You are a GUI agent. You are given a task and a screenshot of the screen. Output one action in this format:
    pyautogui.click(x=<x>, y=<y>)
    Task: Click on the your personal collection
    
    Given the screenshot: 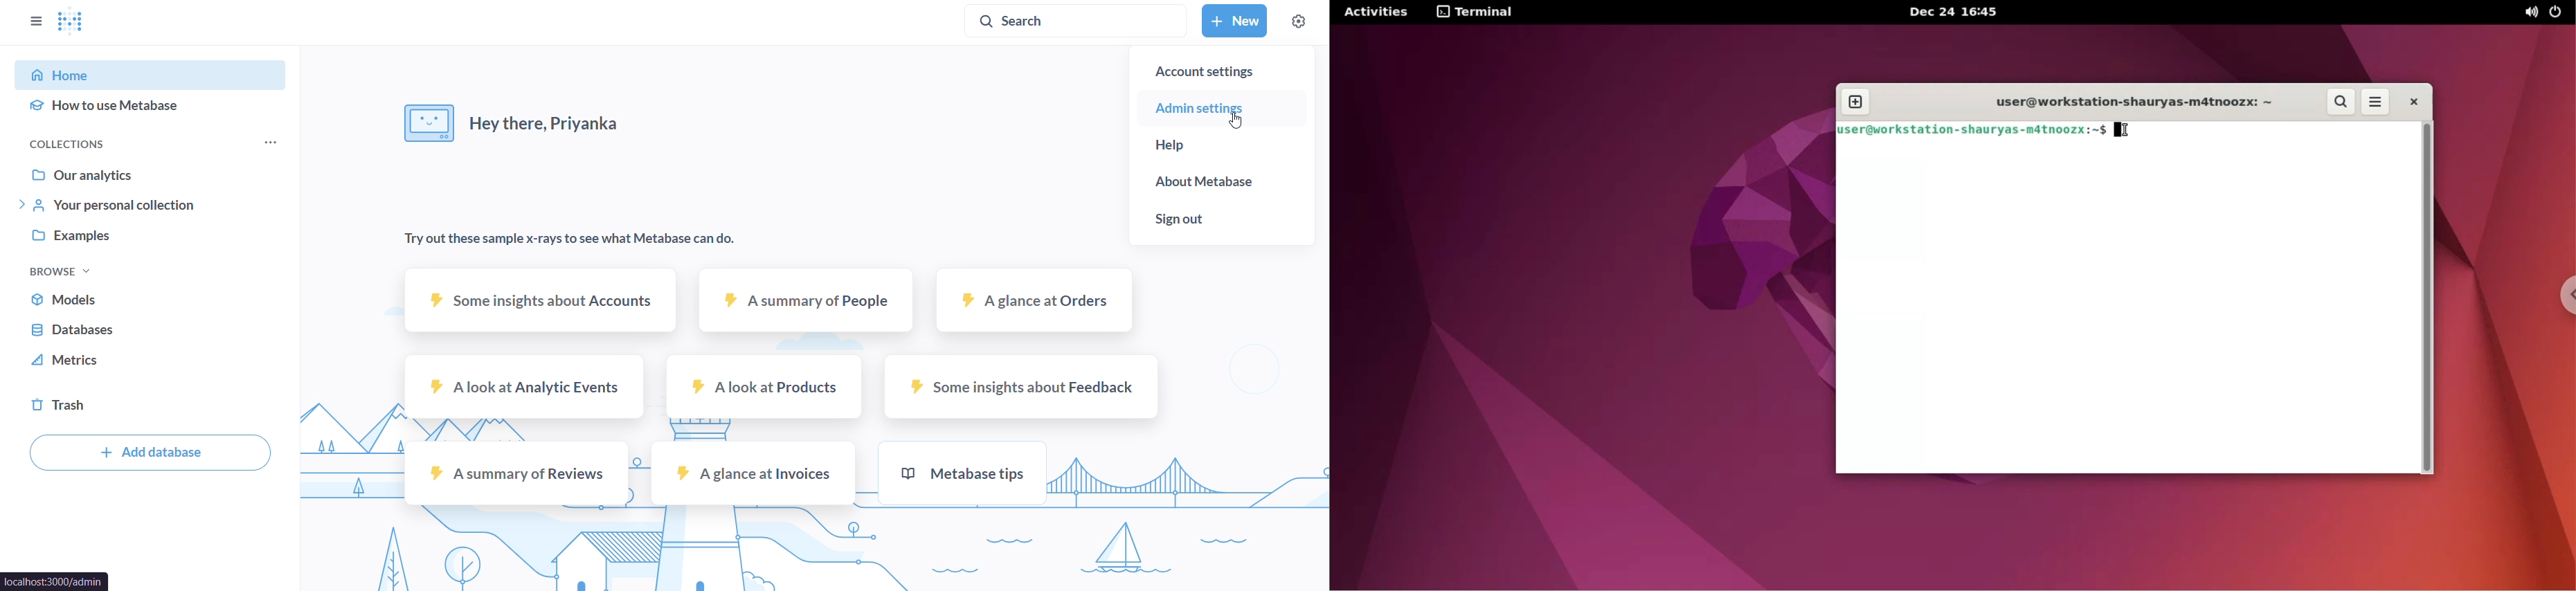 What is the action you would take?
    pyautogui.click(x=150, y=206)
    